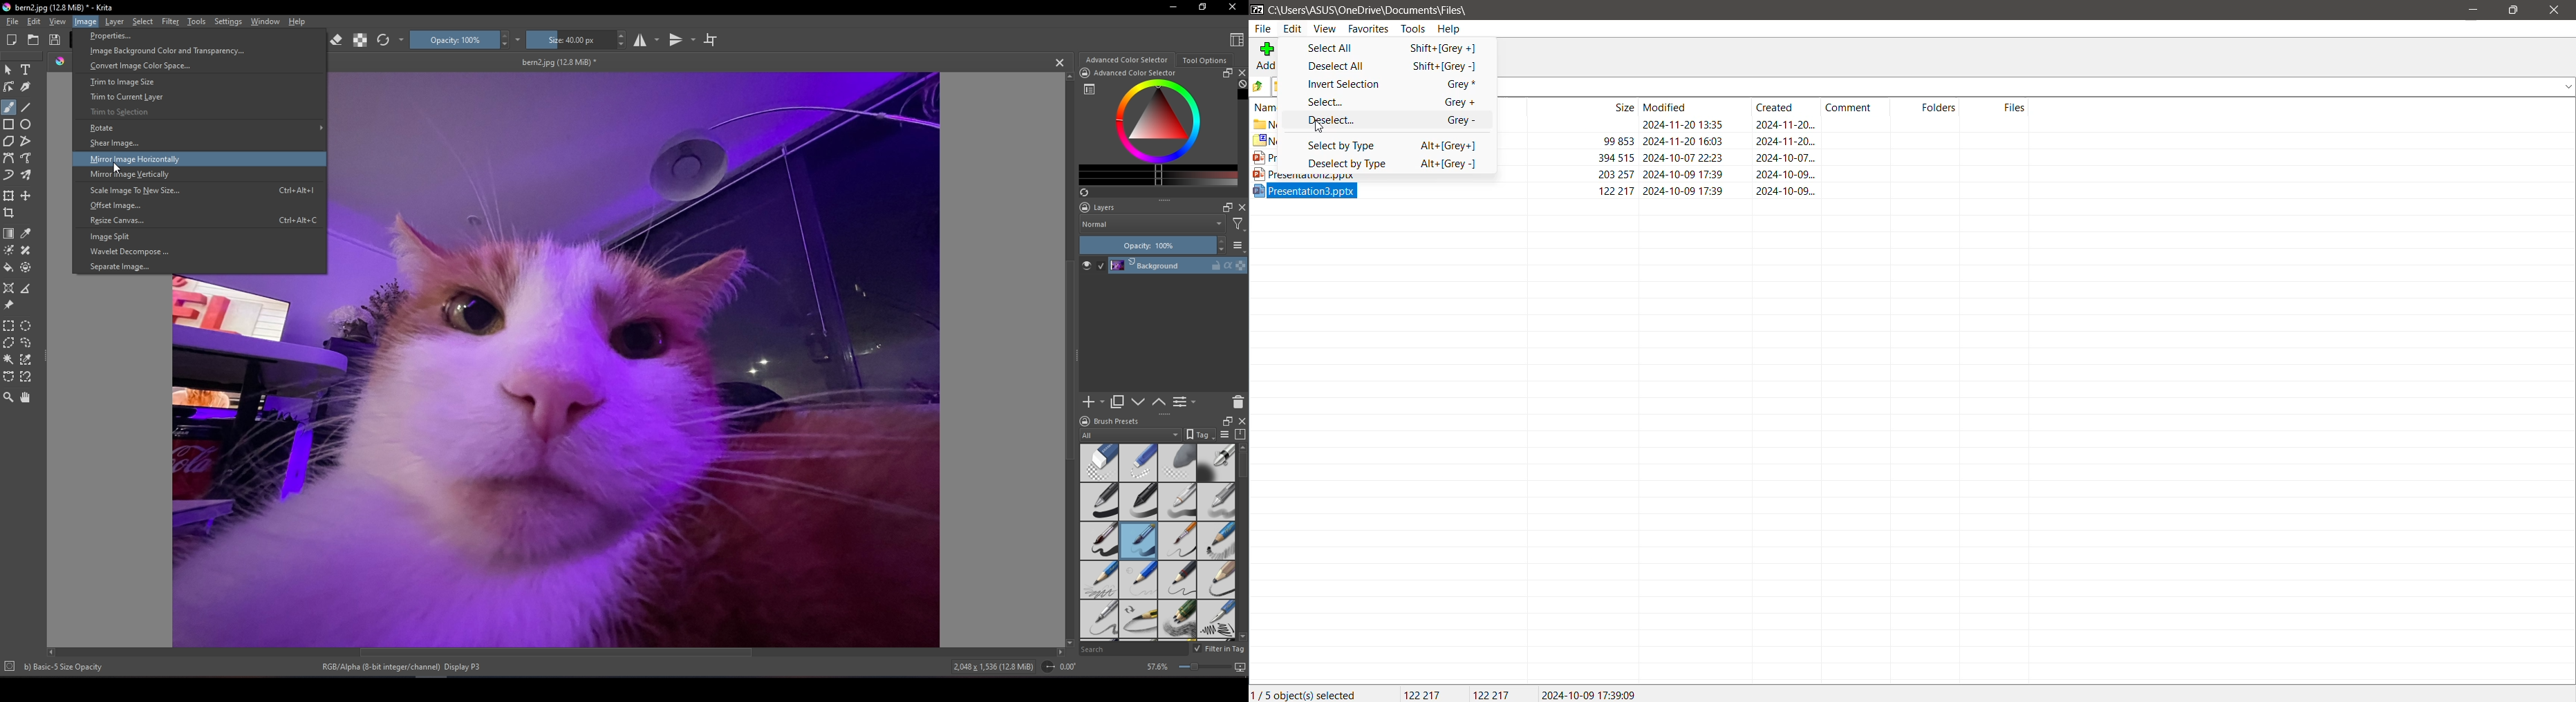 The width and height of the screenshot is (2576, 728). I want to click on Horizontal mirror tool, so click(645, 40).